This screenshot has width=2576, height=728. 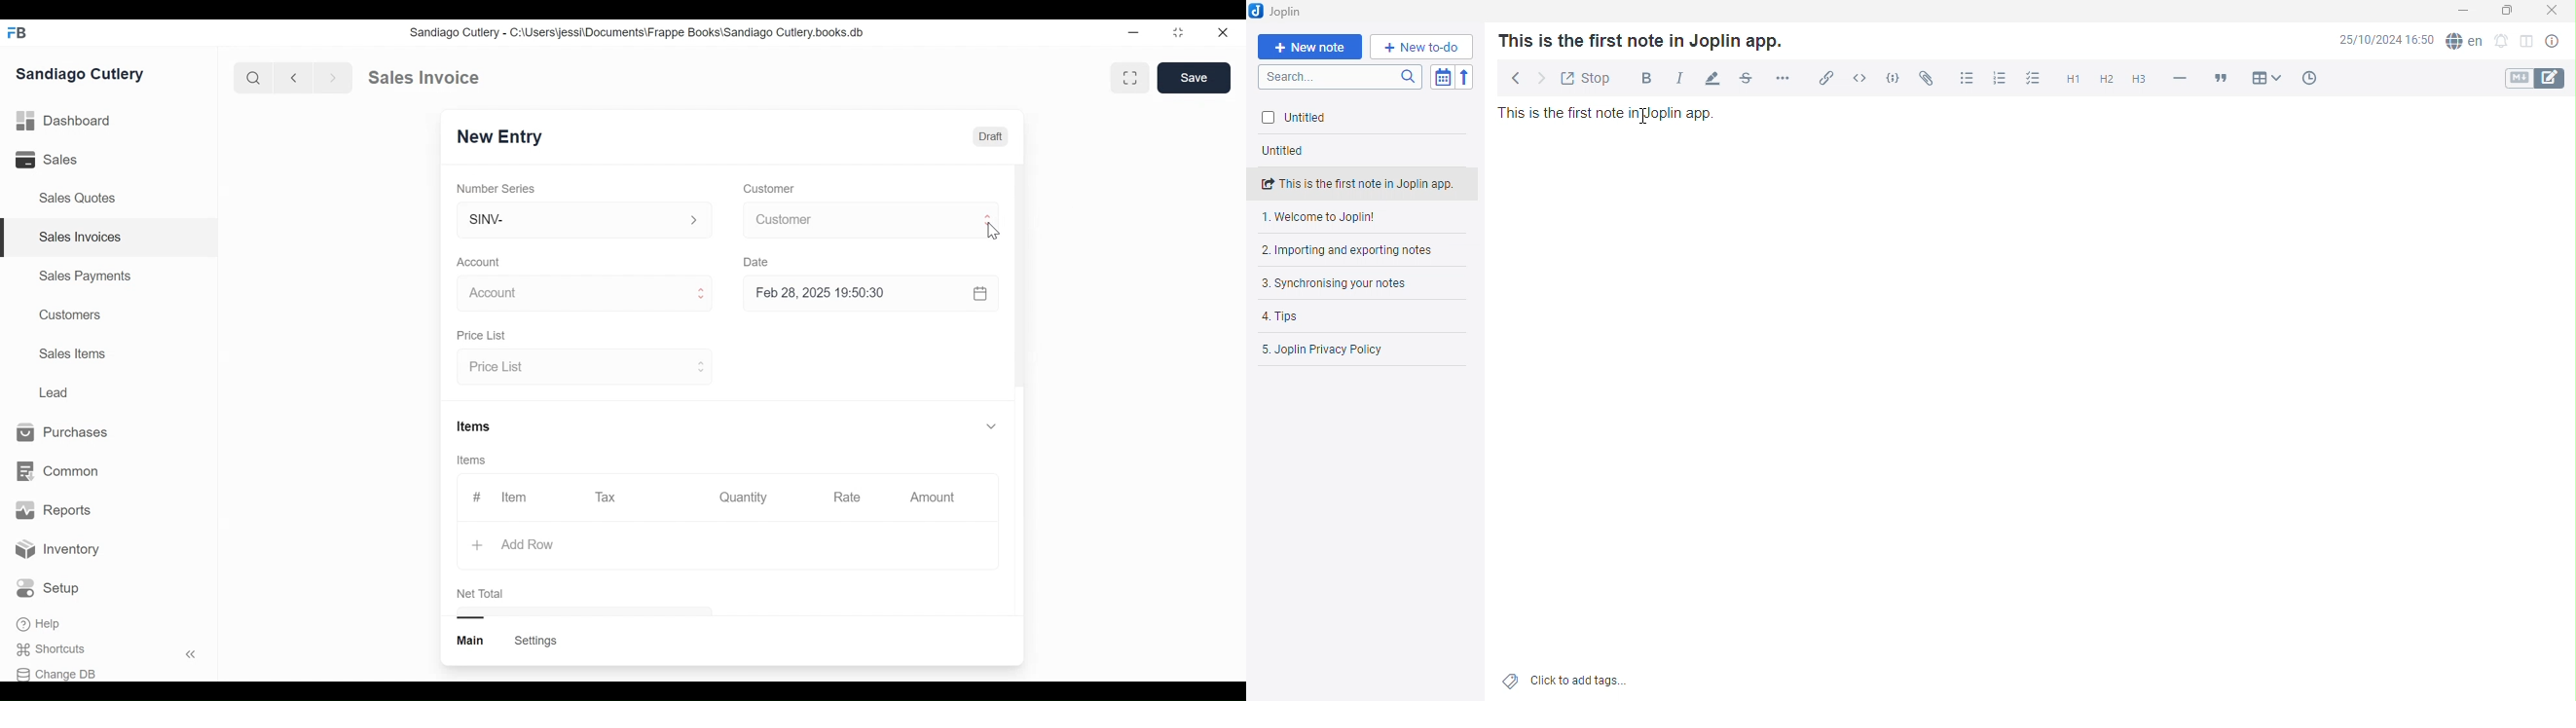 What do you see at coordinates (479, 262) in the screenshot?
I see `Account` at bounding box center [479, 262].